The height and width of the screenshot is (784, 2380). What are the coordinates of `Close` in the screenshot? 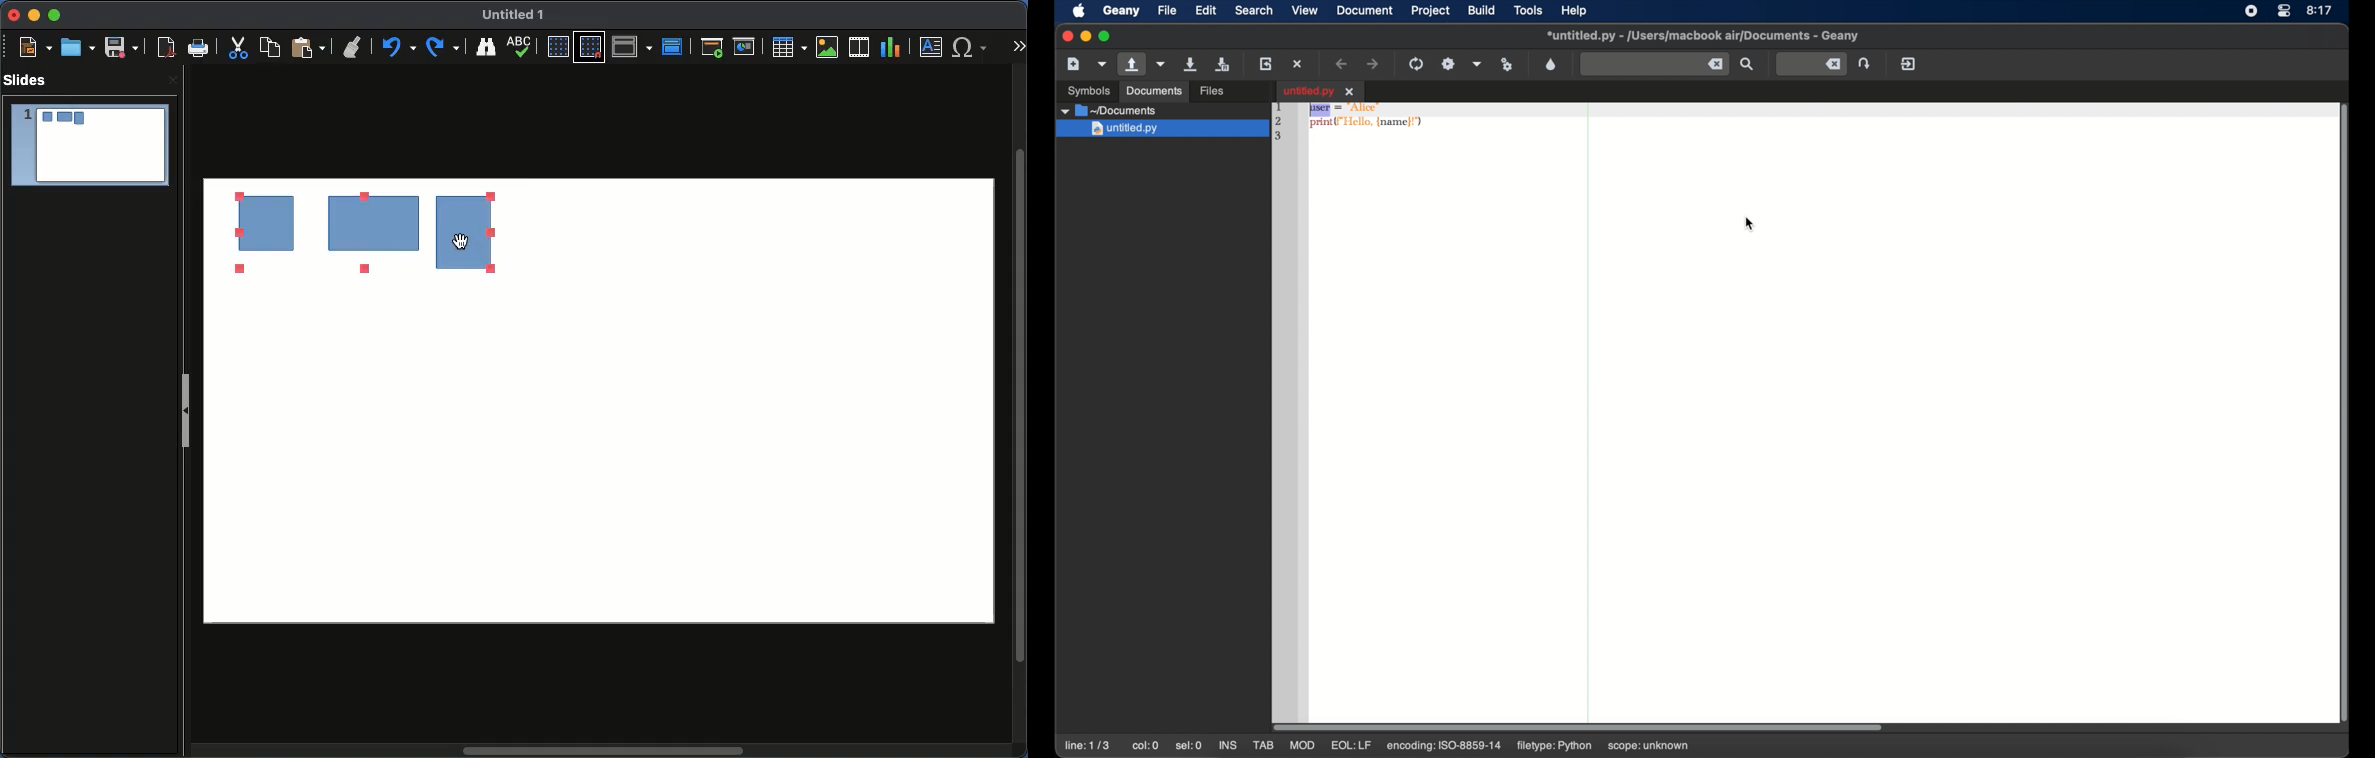 It's located at (171, 82).